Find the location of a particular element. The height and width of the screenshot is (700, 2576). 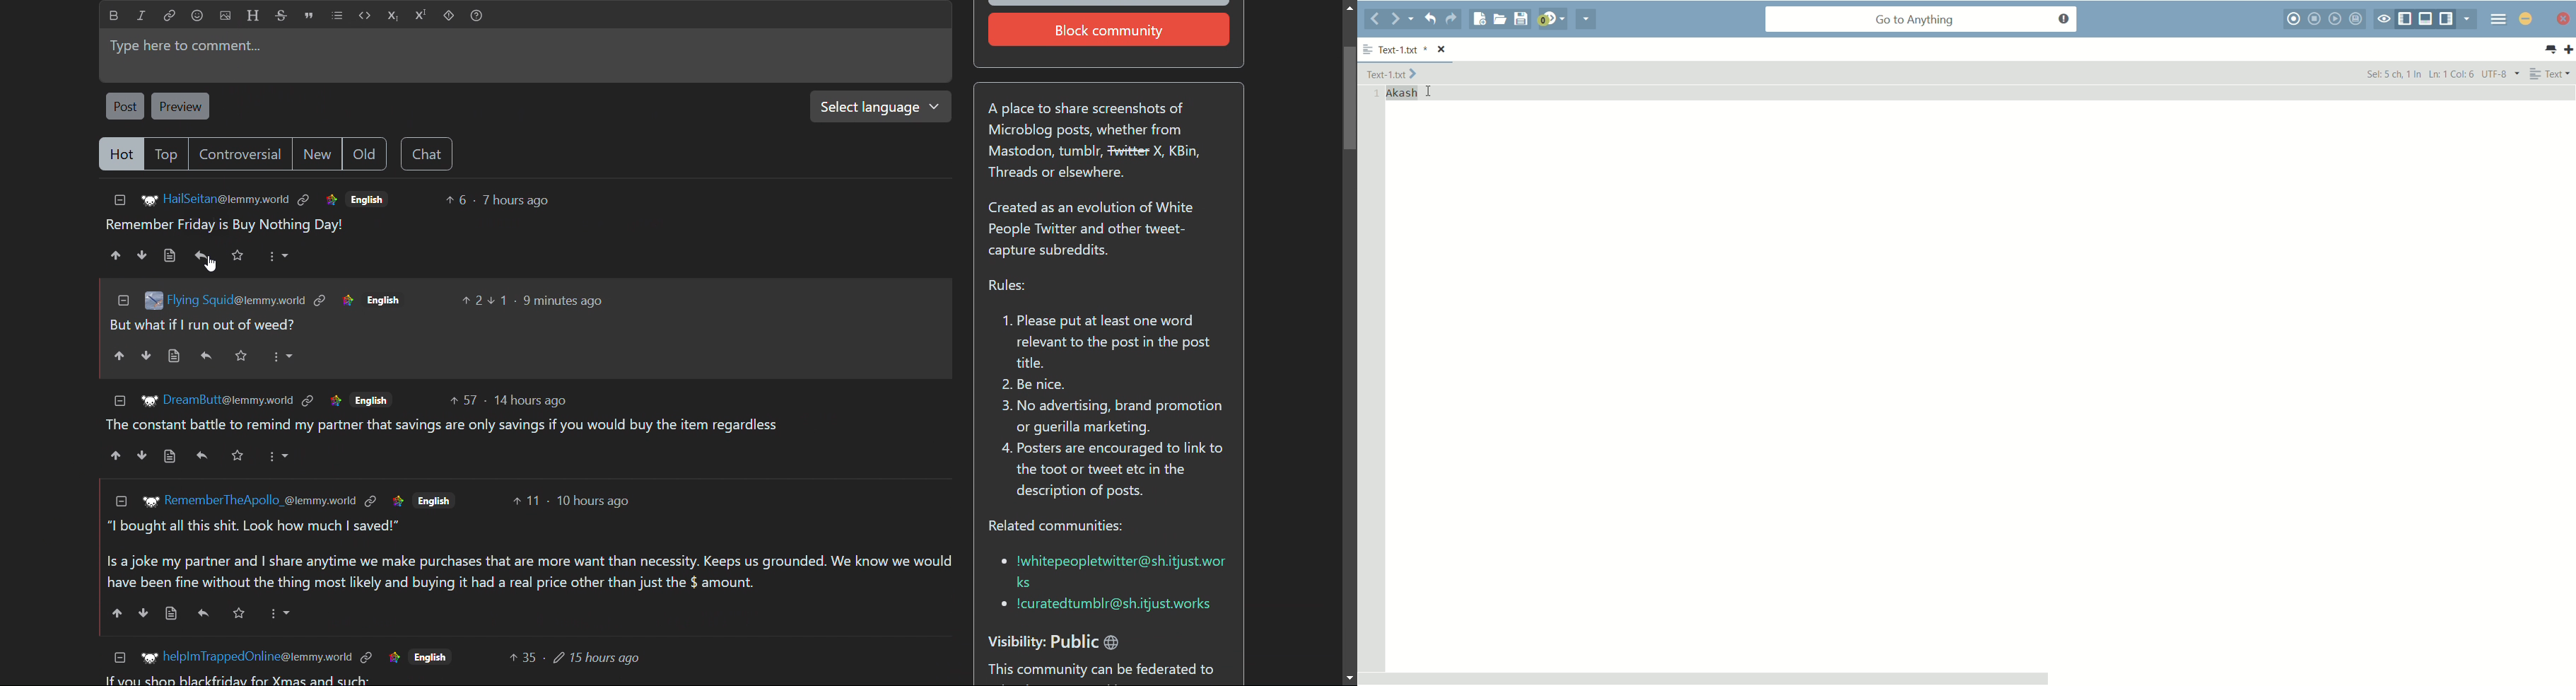

language is located at coordinates (370, 400).